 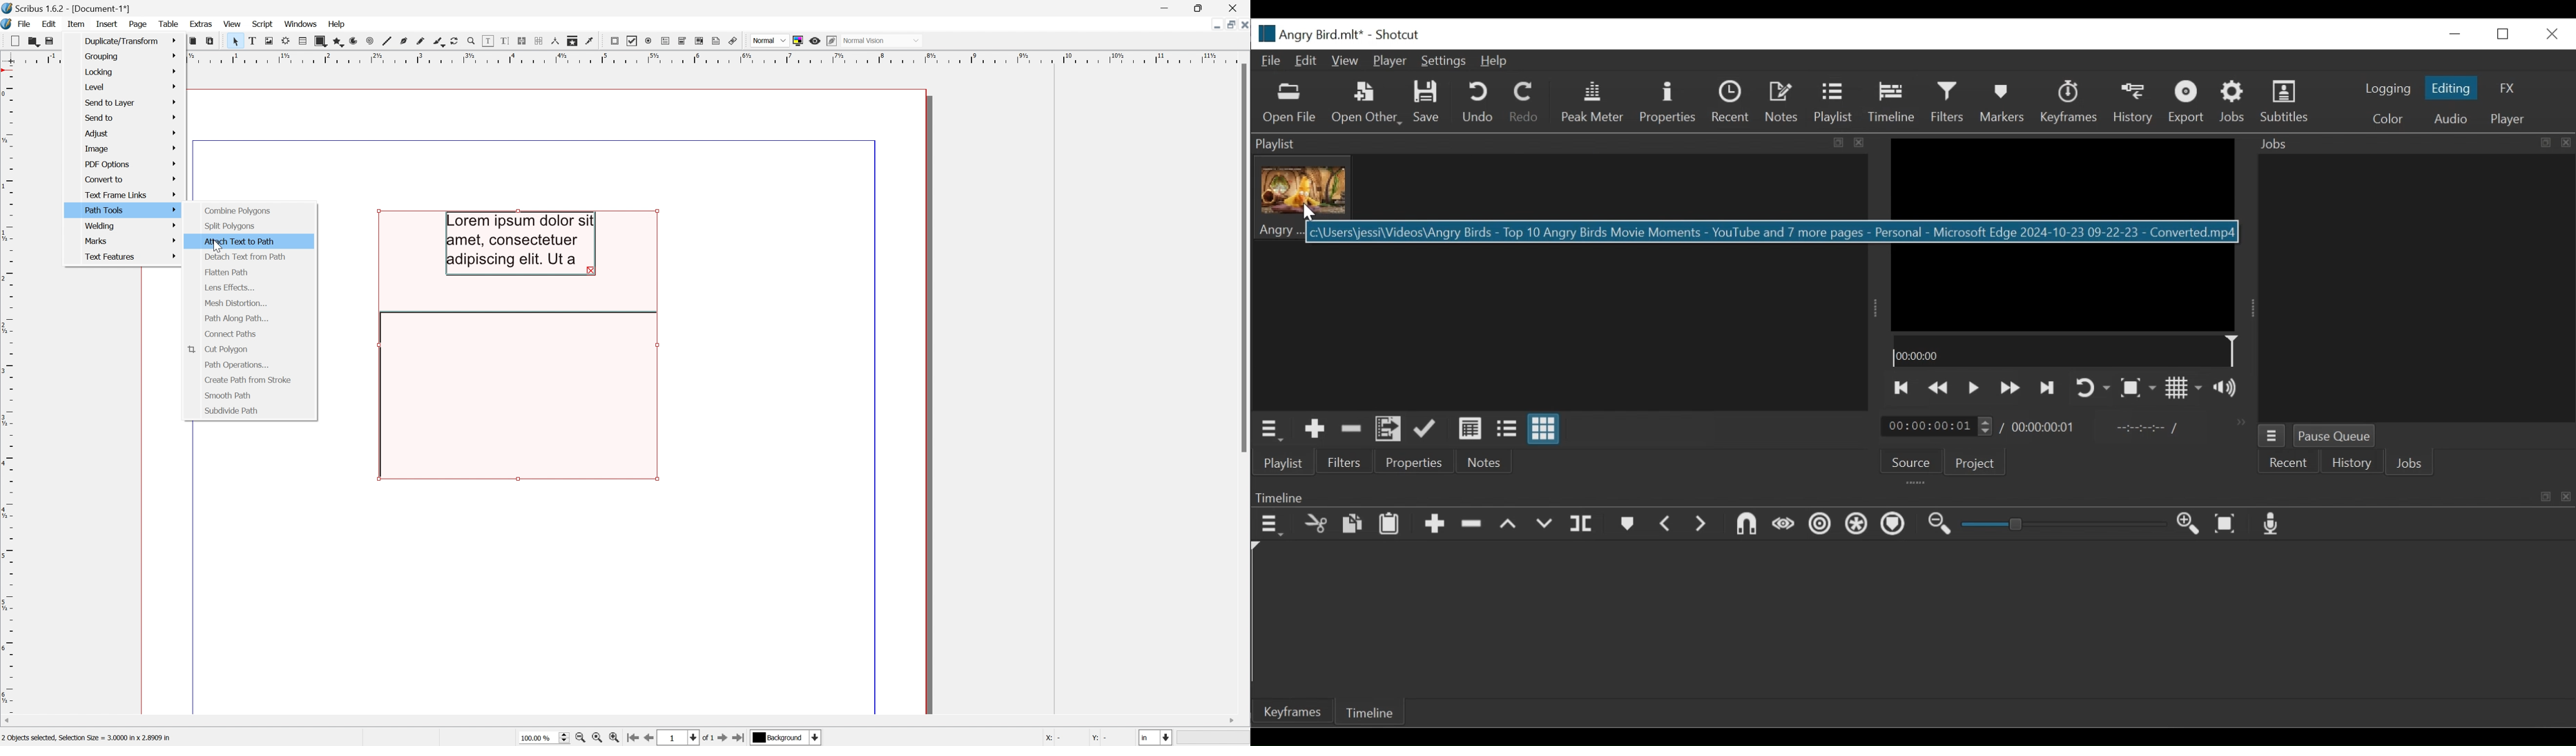 What do you see at coordinates (833, 40) in the screenshot?
I see `Edit in preview mode` at bounding box center [833, 40].